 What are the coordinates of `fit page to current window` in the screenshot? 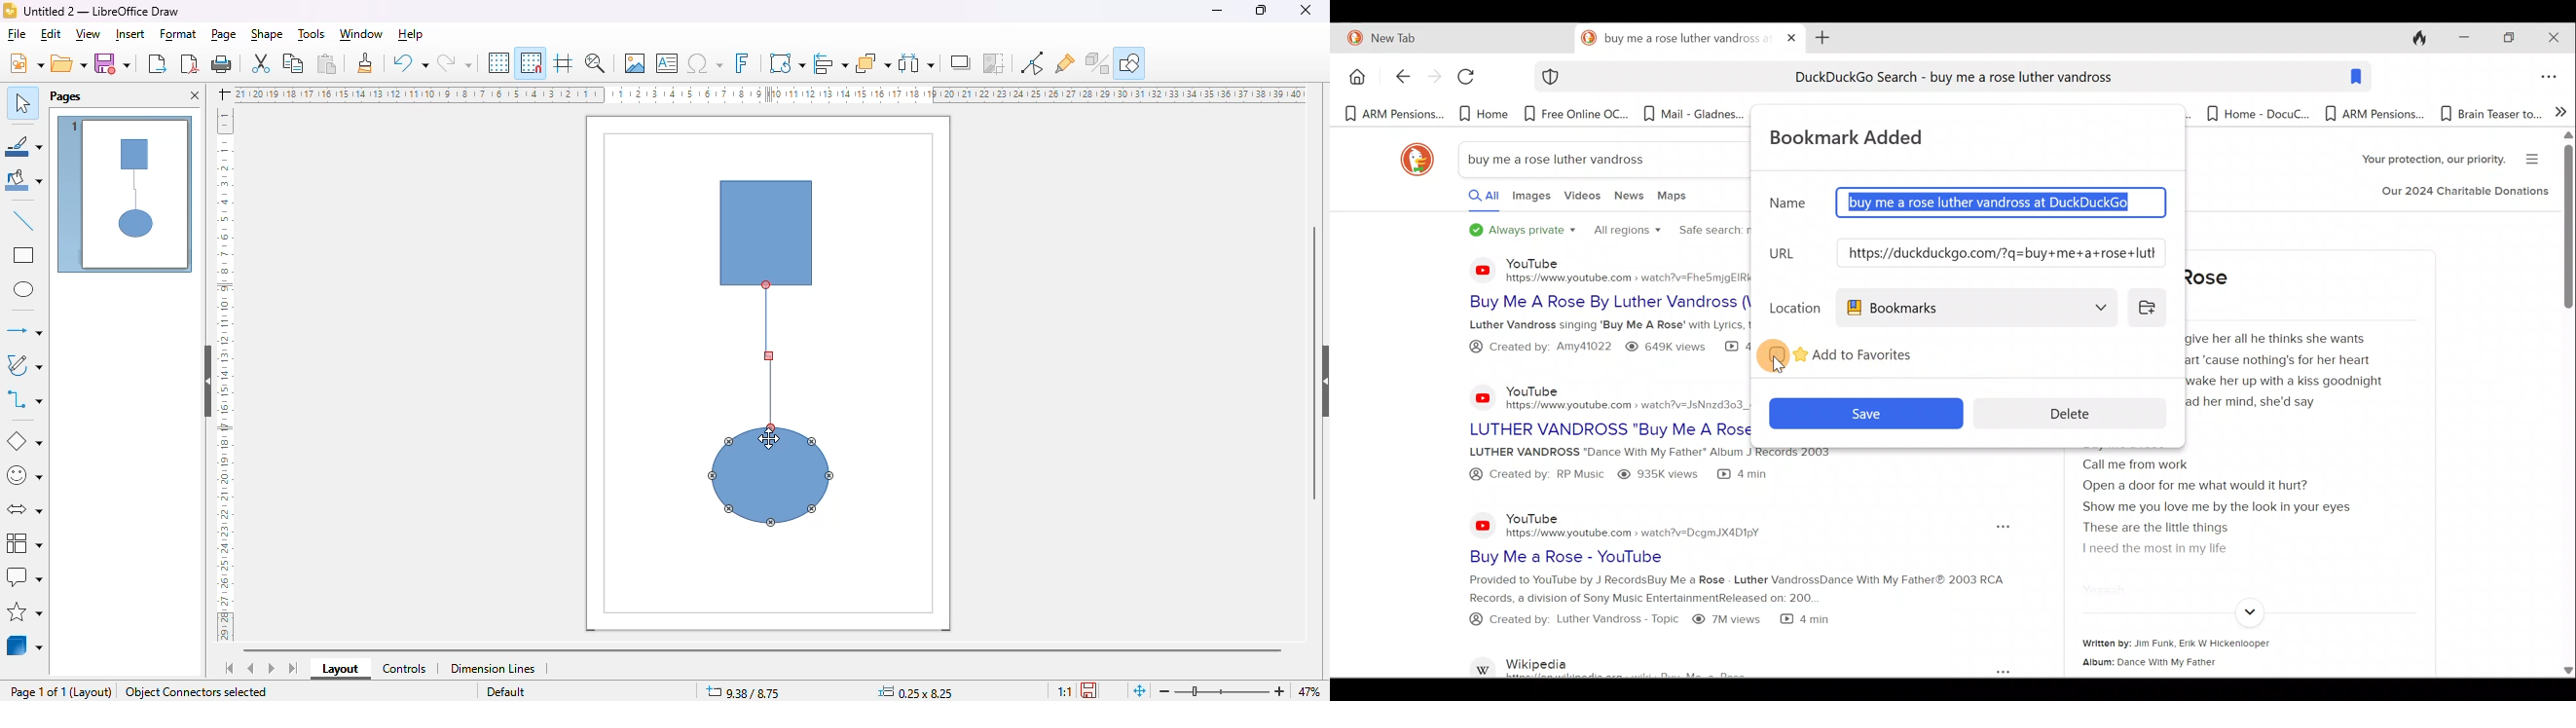 It's located at (1139, 690).